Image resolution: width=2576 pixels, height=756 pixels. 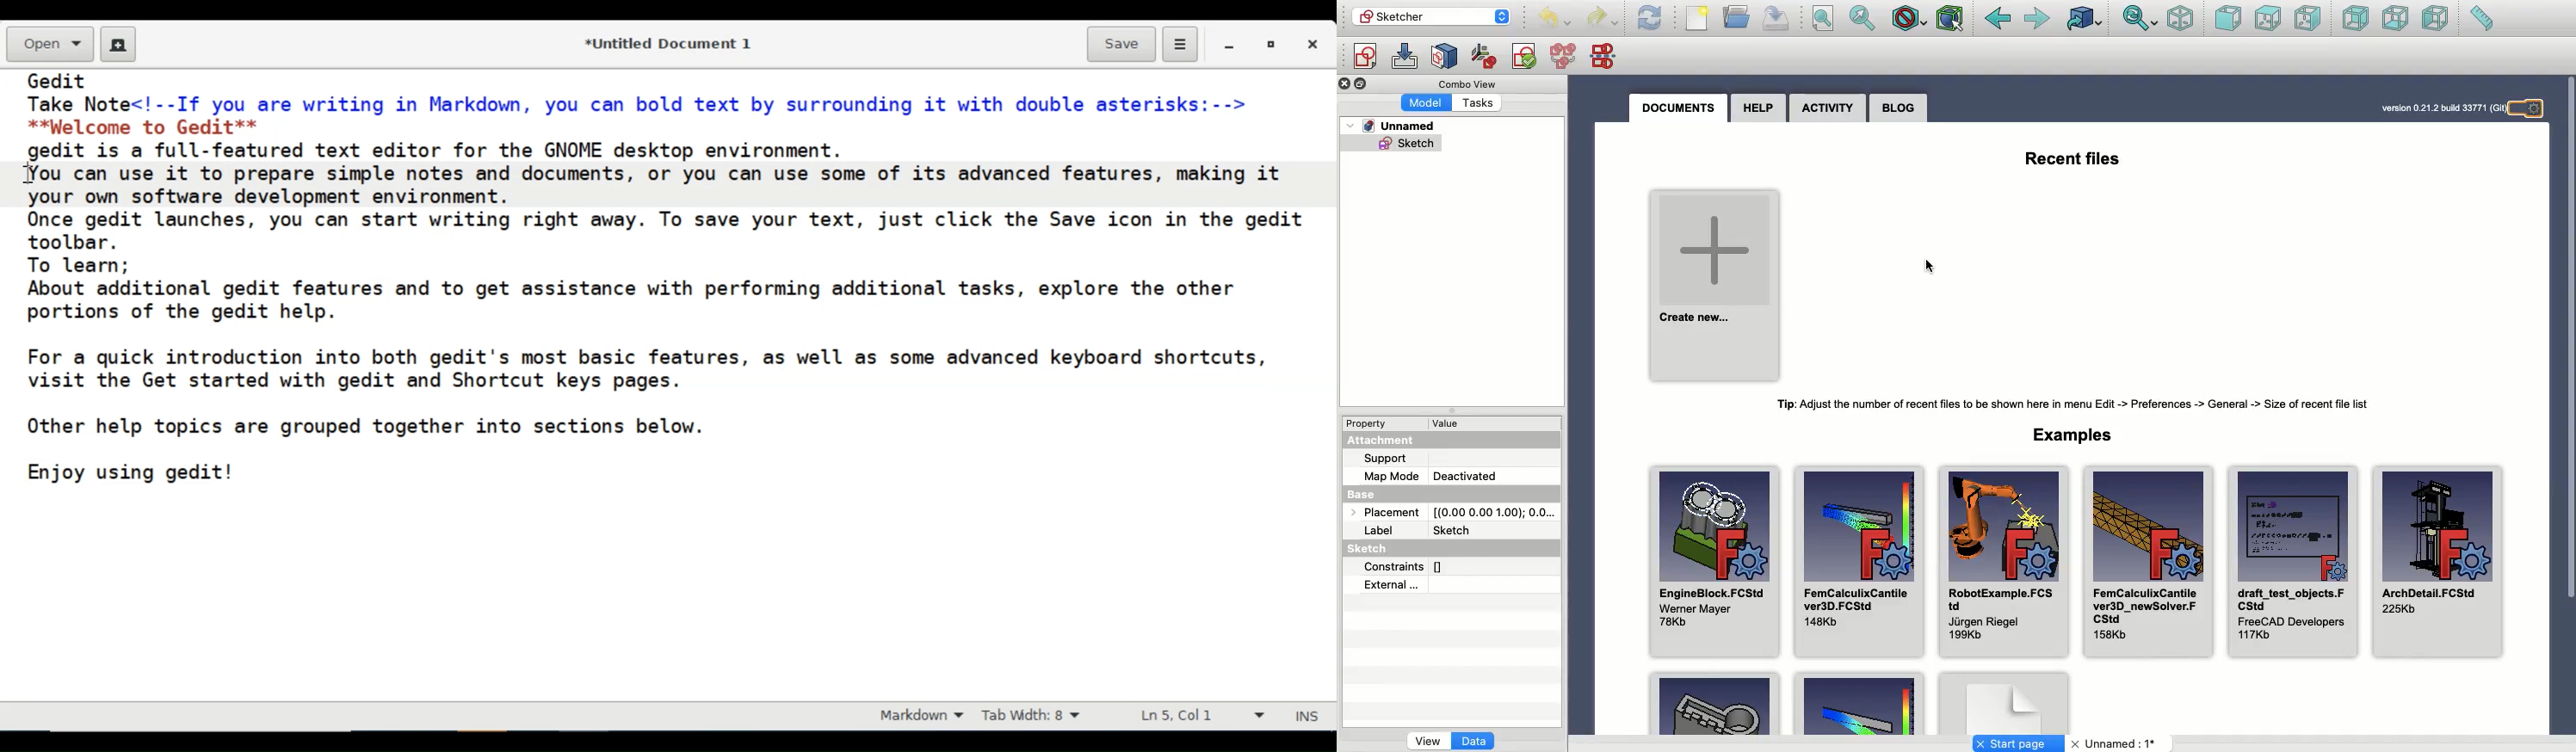 What do you see at coordinates (1717, 285) in the screenshot?
I see `Create new` at bounding box center [1717, 285].